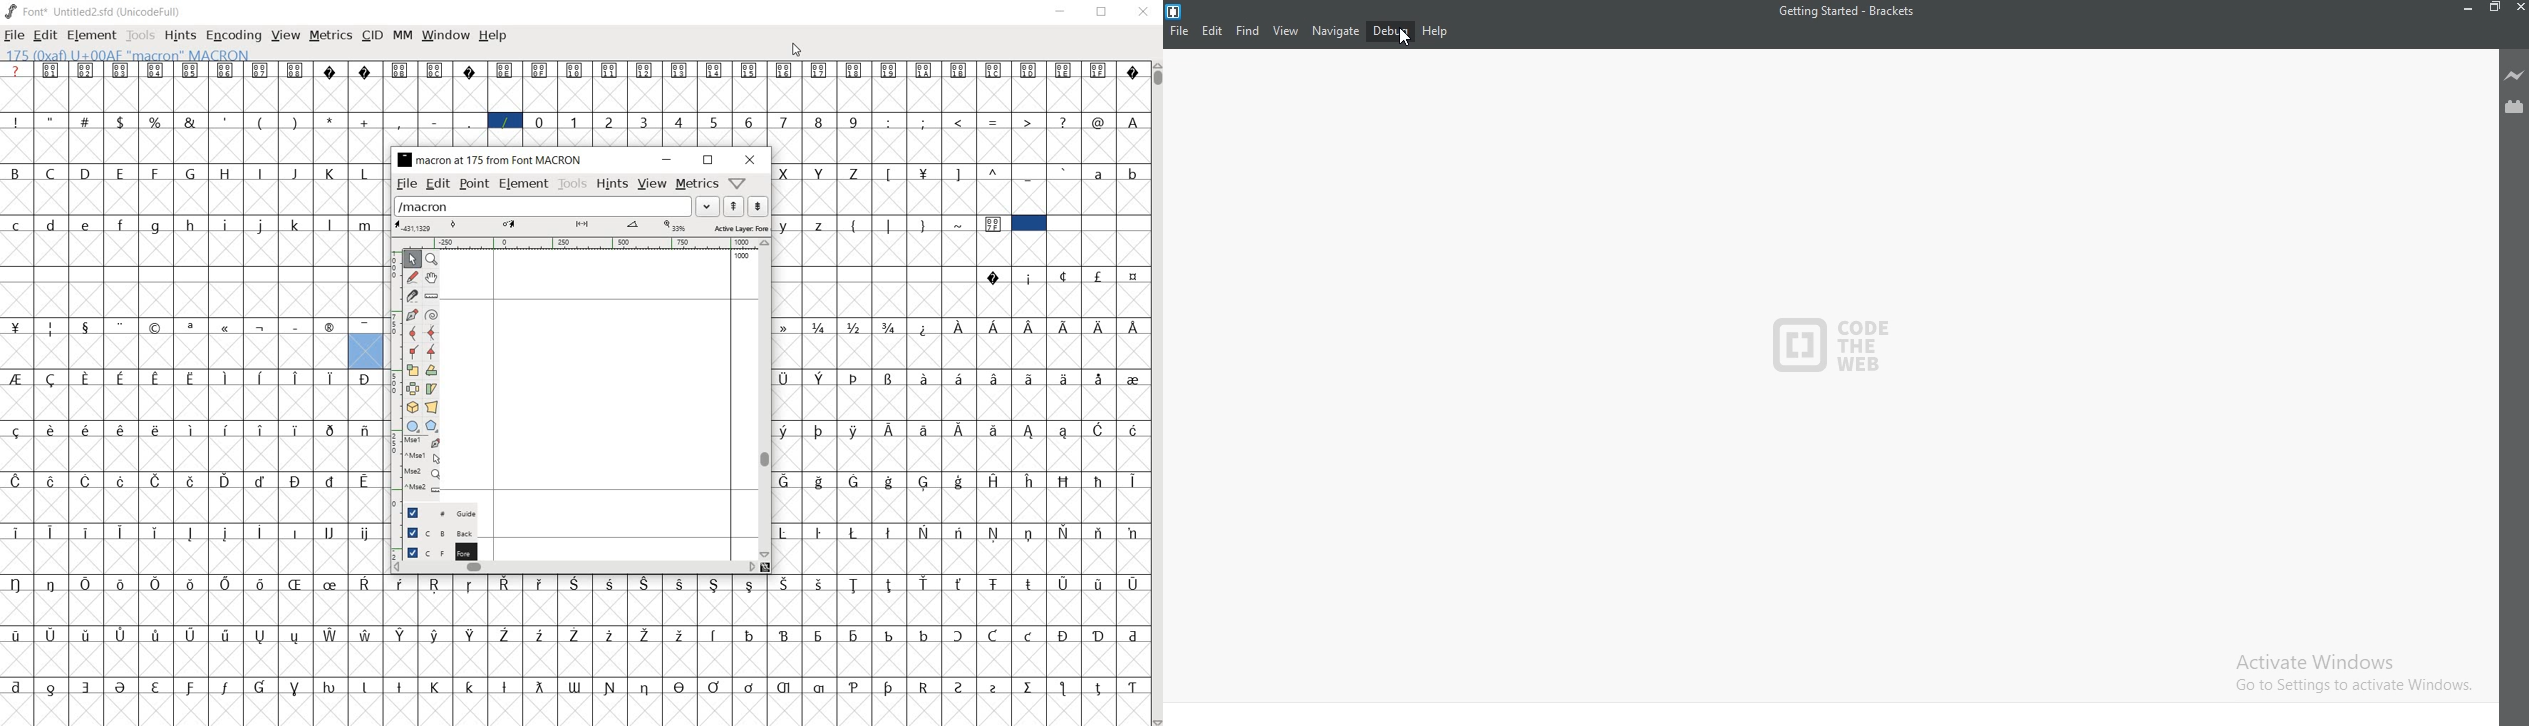 This screenshot has width=2548, height=728. I want to click on Symbol, so click(229, 583).